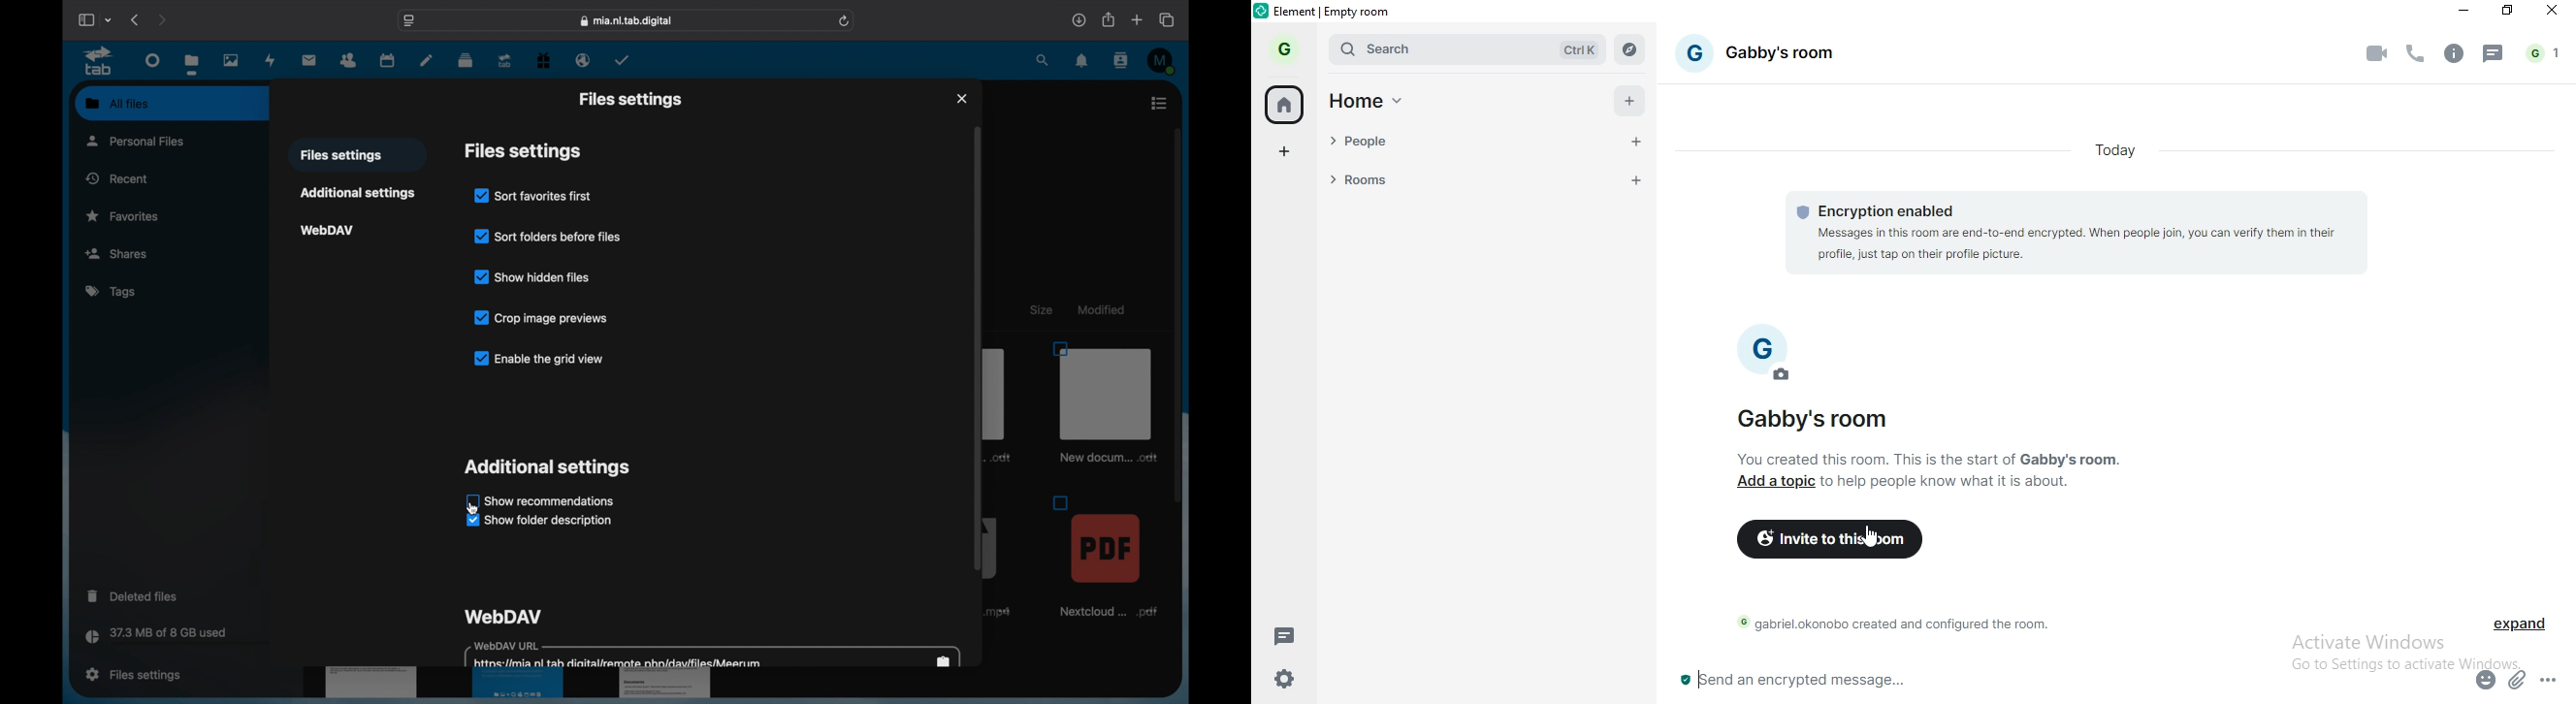  Describe the element at coordinates (548, 469) in the screenshot. I see `additional settings` at that location.